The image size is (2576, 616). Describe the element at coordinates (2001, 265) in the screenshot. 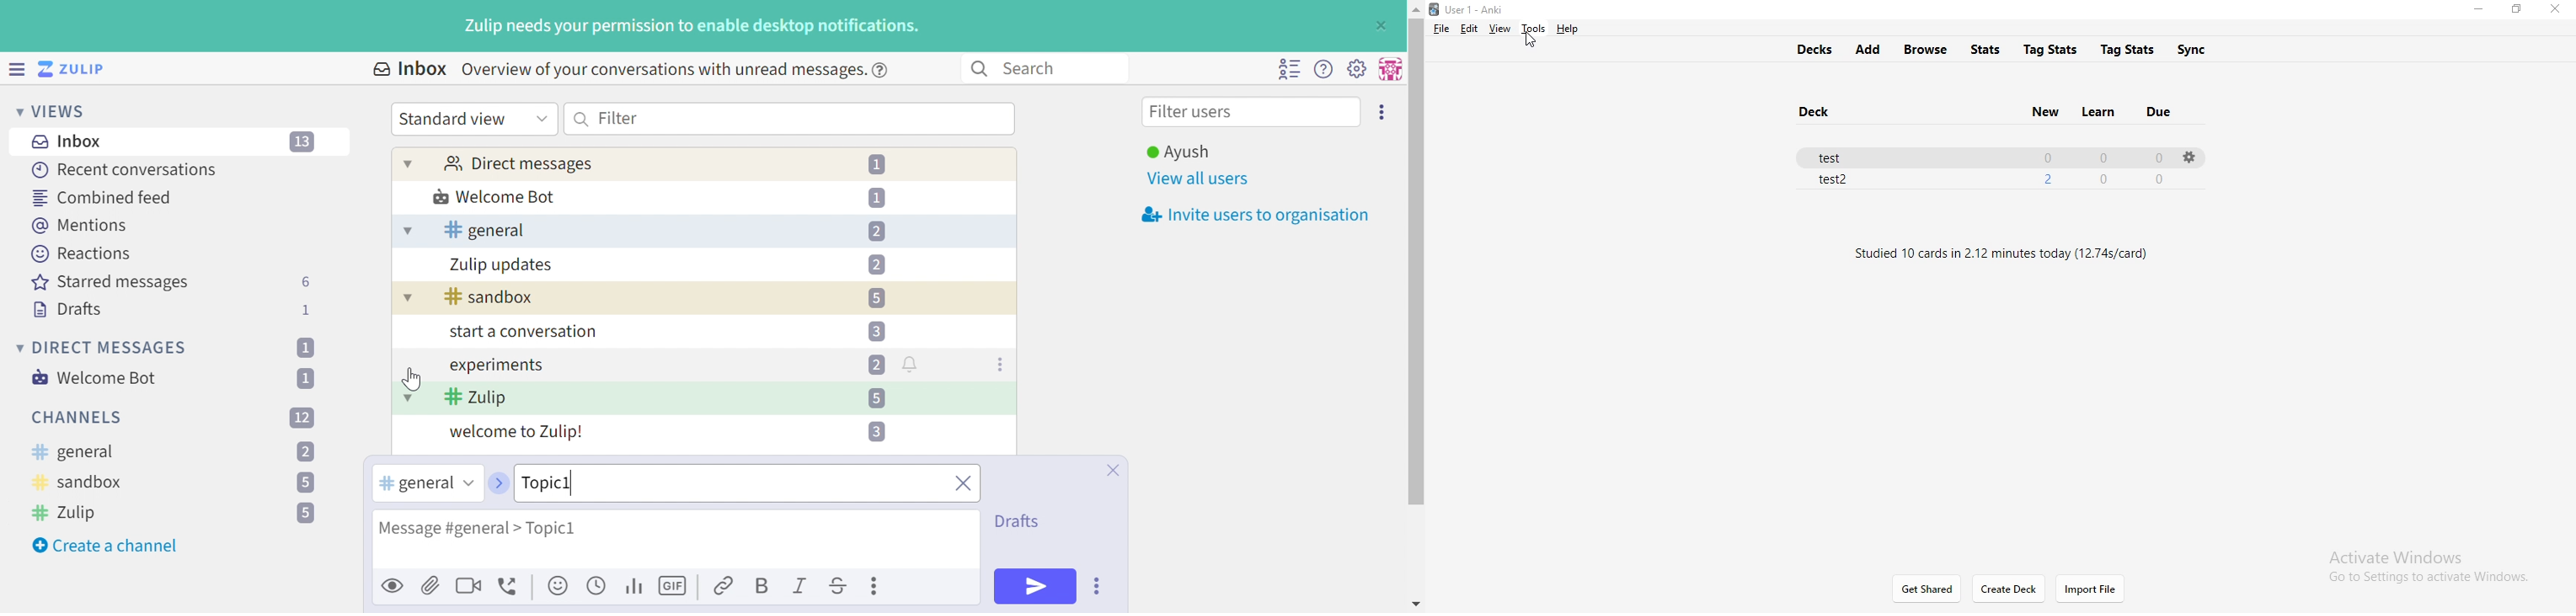

I see `text1` at that location.